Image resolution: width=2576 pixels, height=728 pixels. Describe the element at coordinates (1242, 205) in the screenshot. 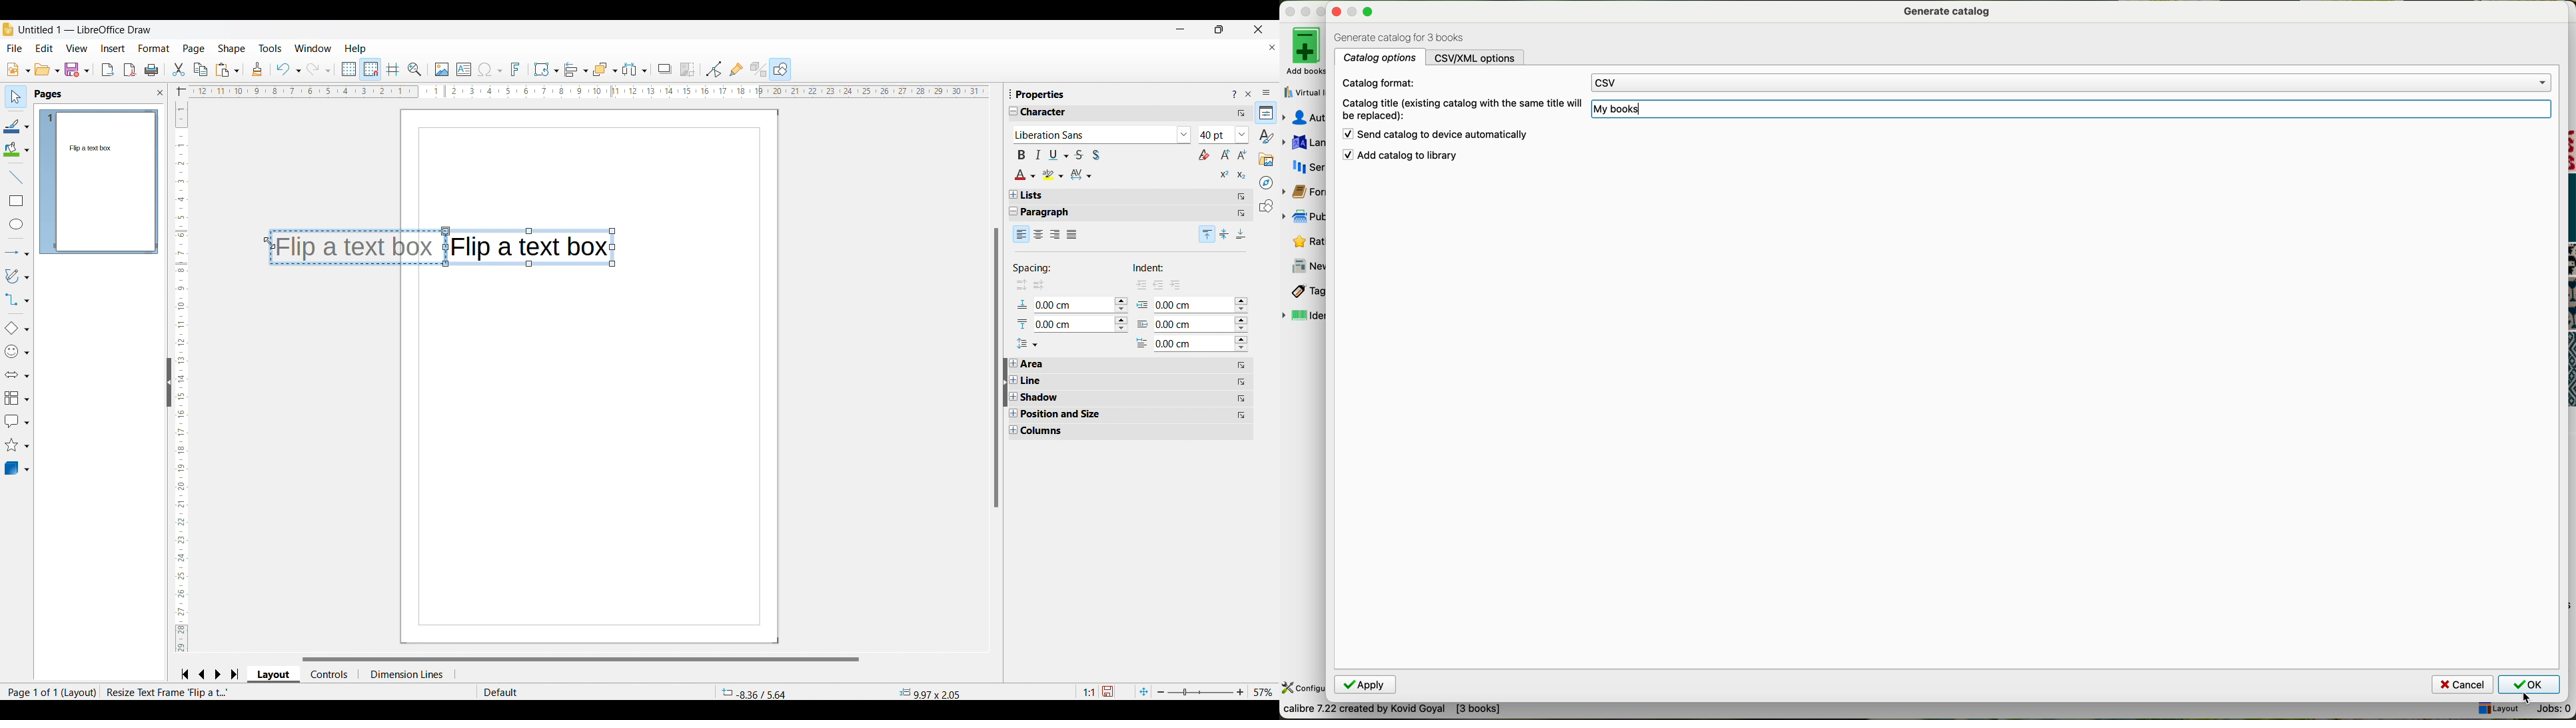

I see `More options for respective sub-title` at that location.